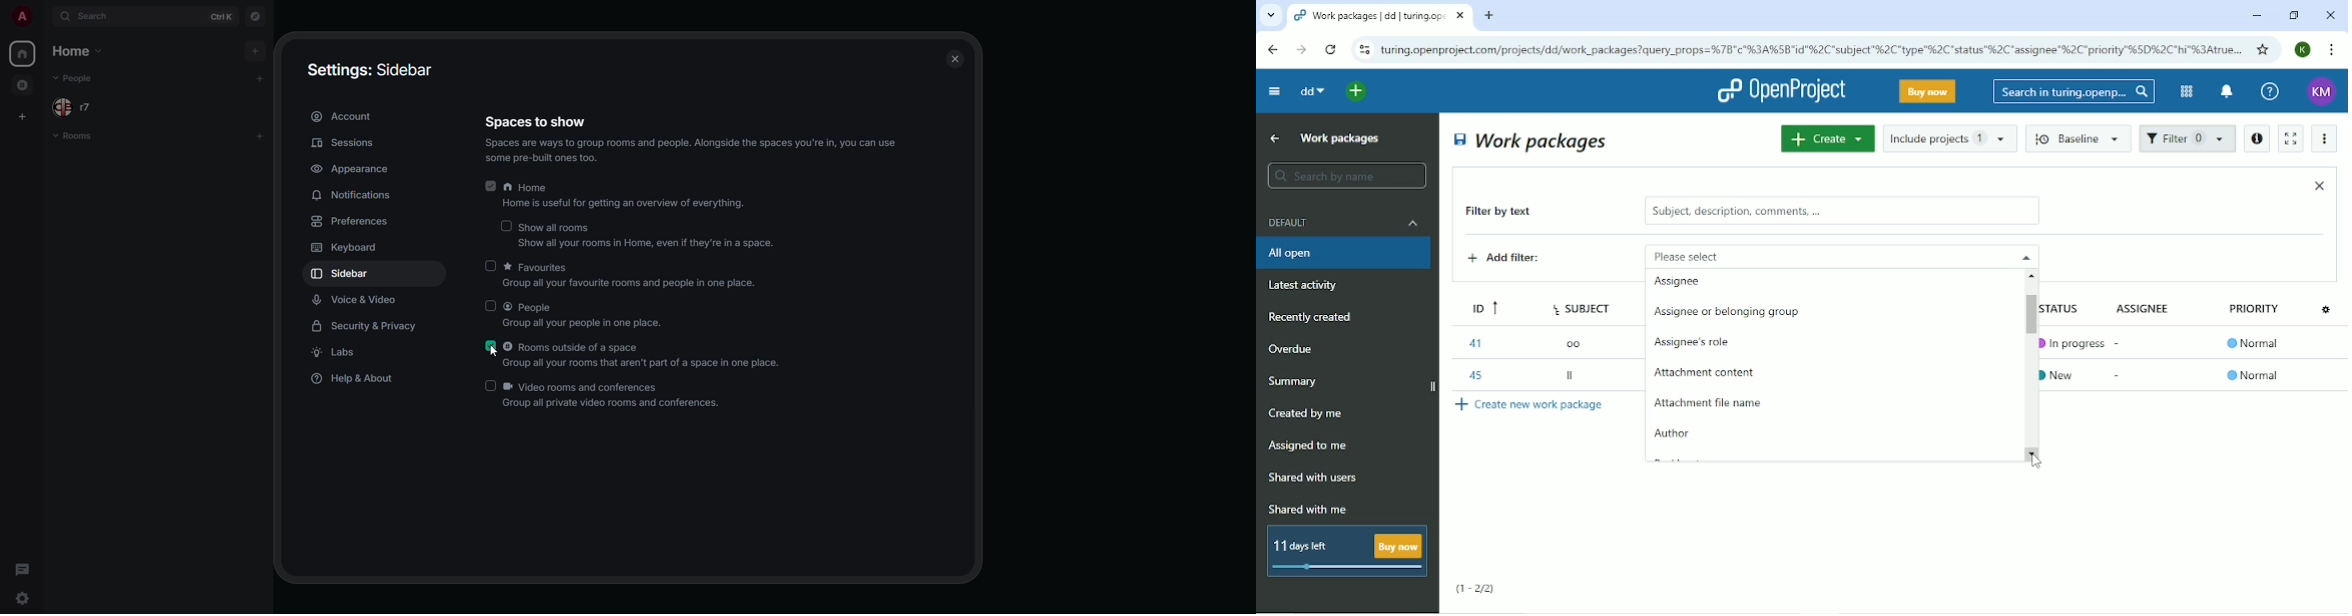 This screenshot has height=616, width=2352. I want to click on rooms outside of space, so click(22, 83).